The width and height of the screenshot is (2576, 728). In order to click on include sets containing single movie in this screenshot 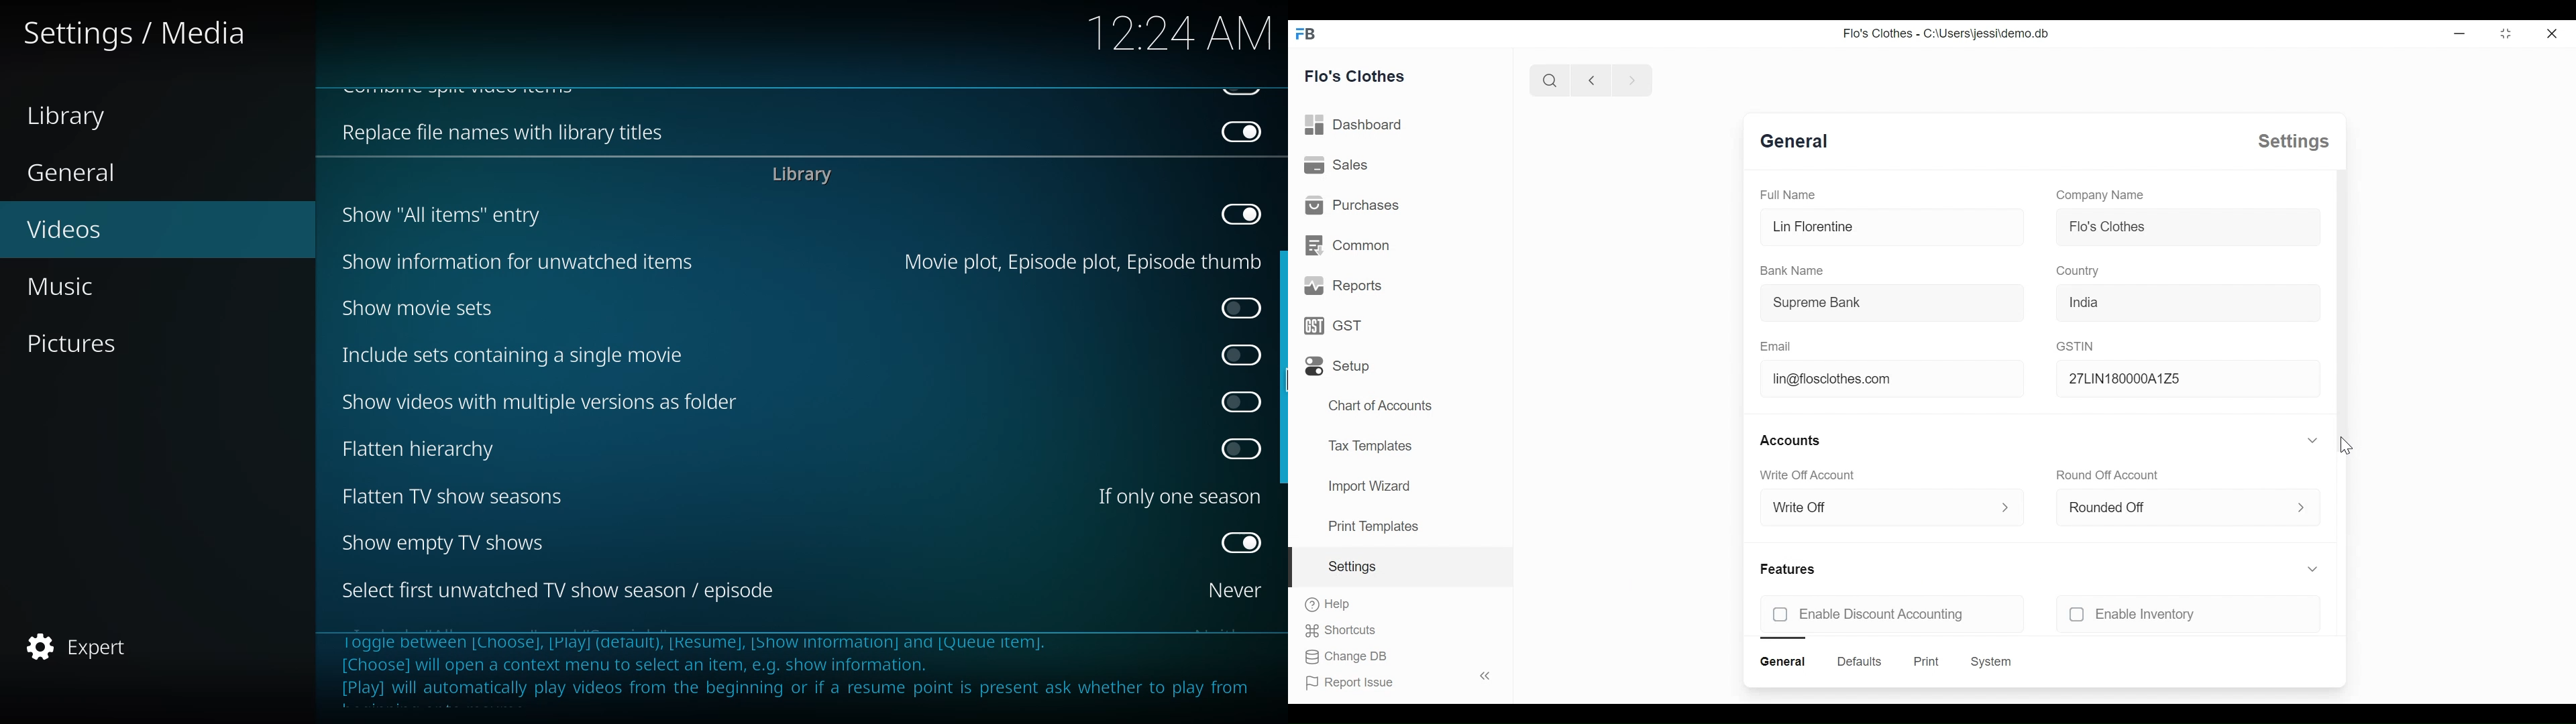, I will do `click(504, 357)`.